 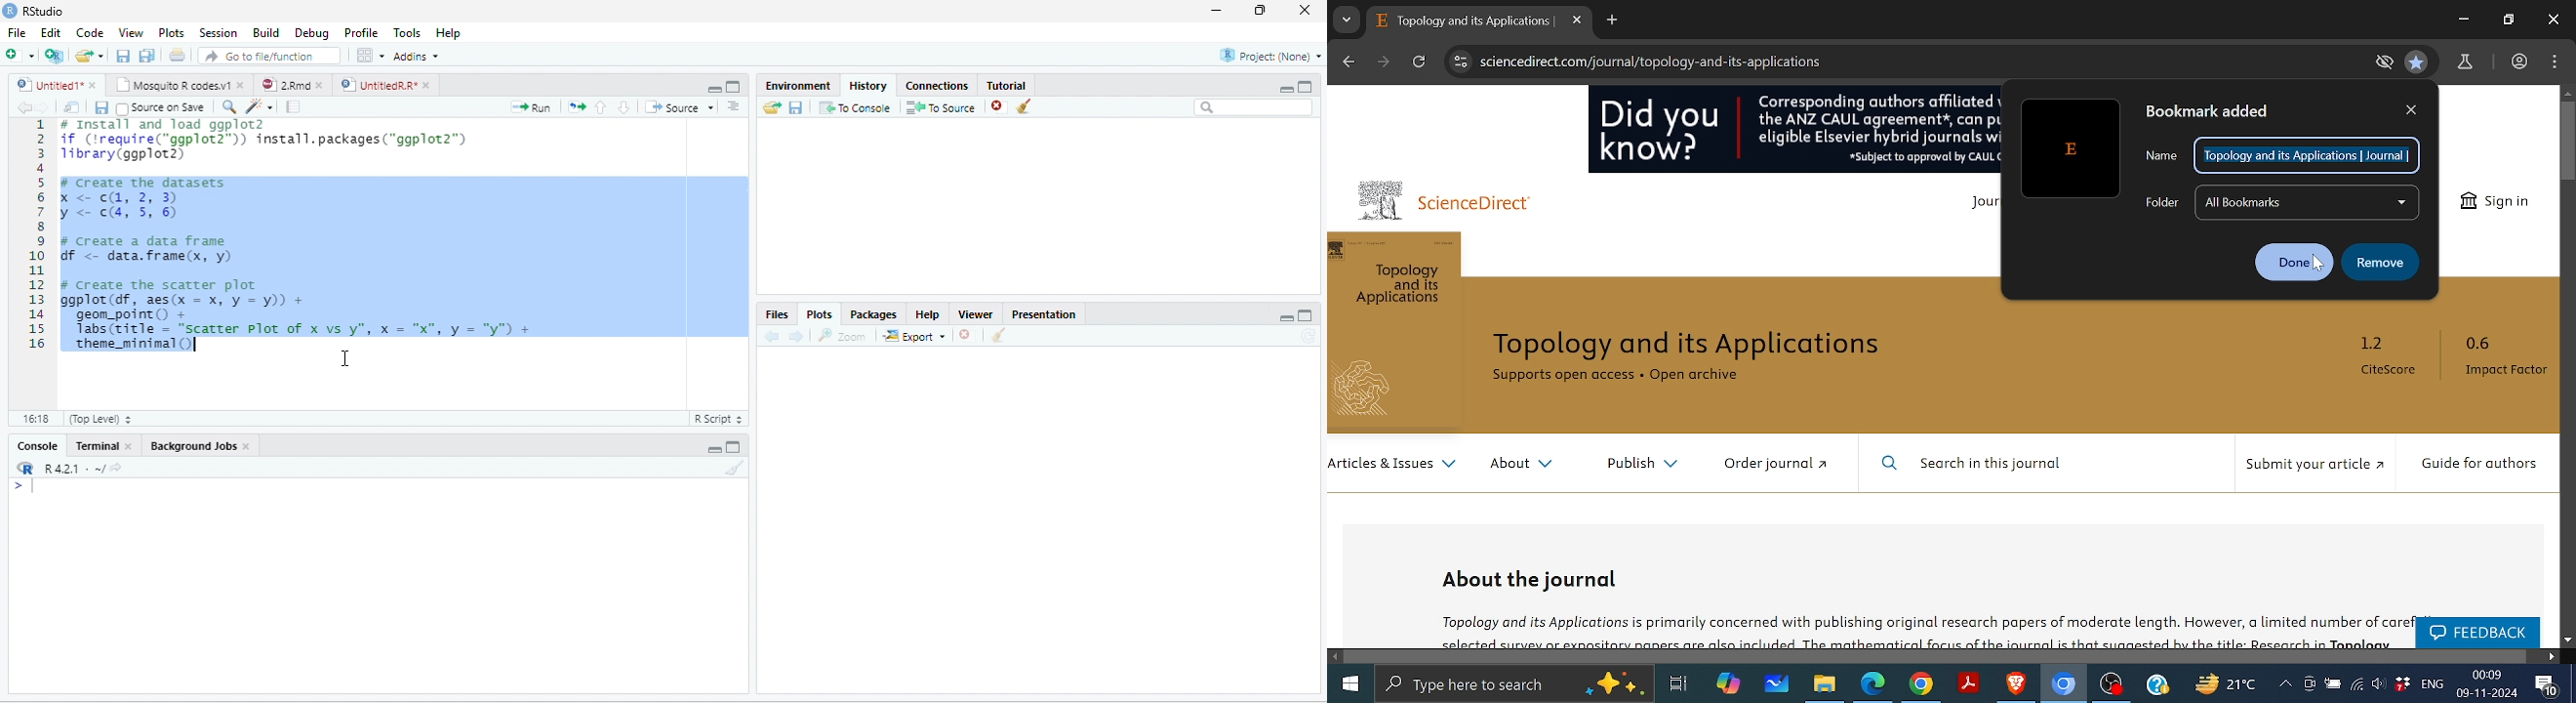 I want to click on View the current working directory, so click(x=116, y=466).